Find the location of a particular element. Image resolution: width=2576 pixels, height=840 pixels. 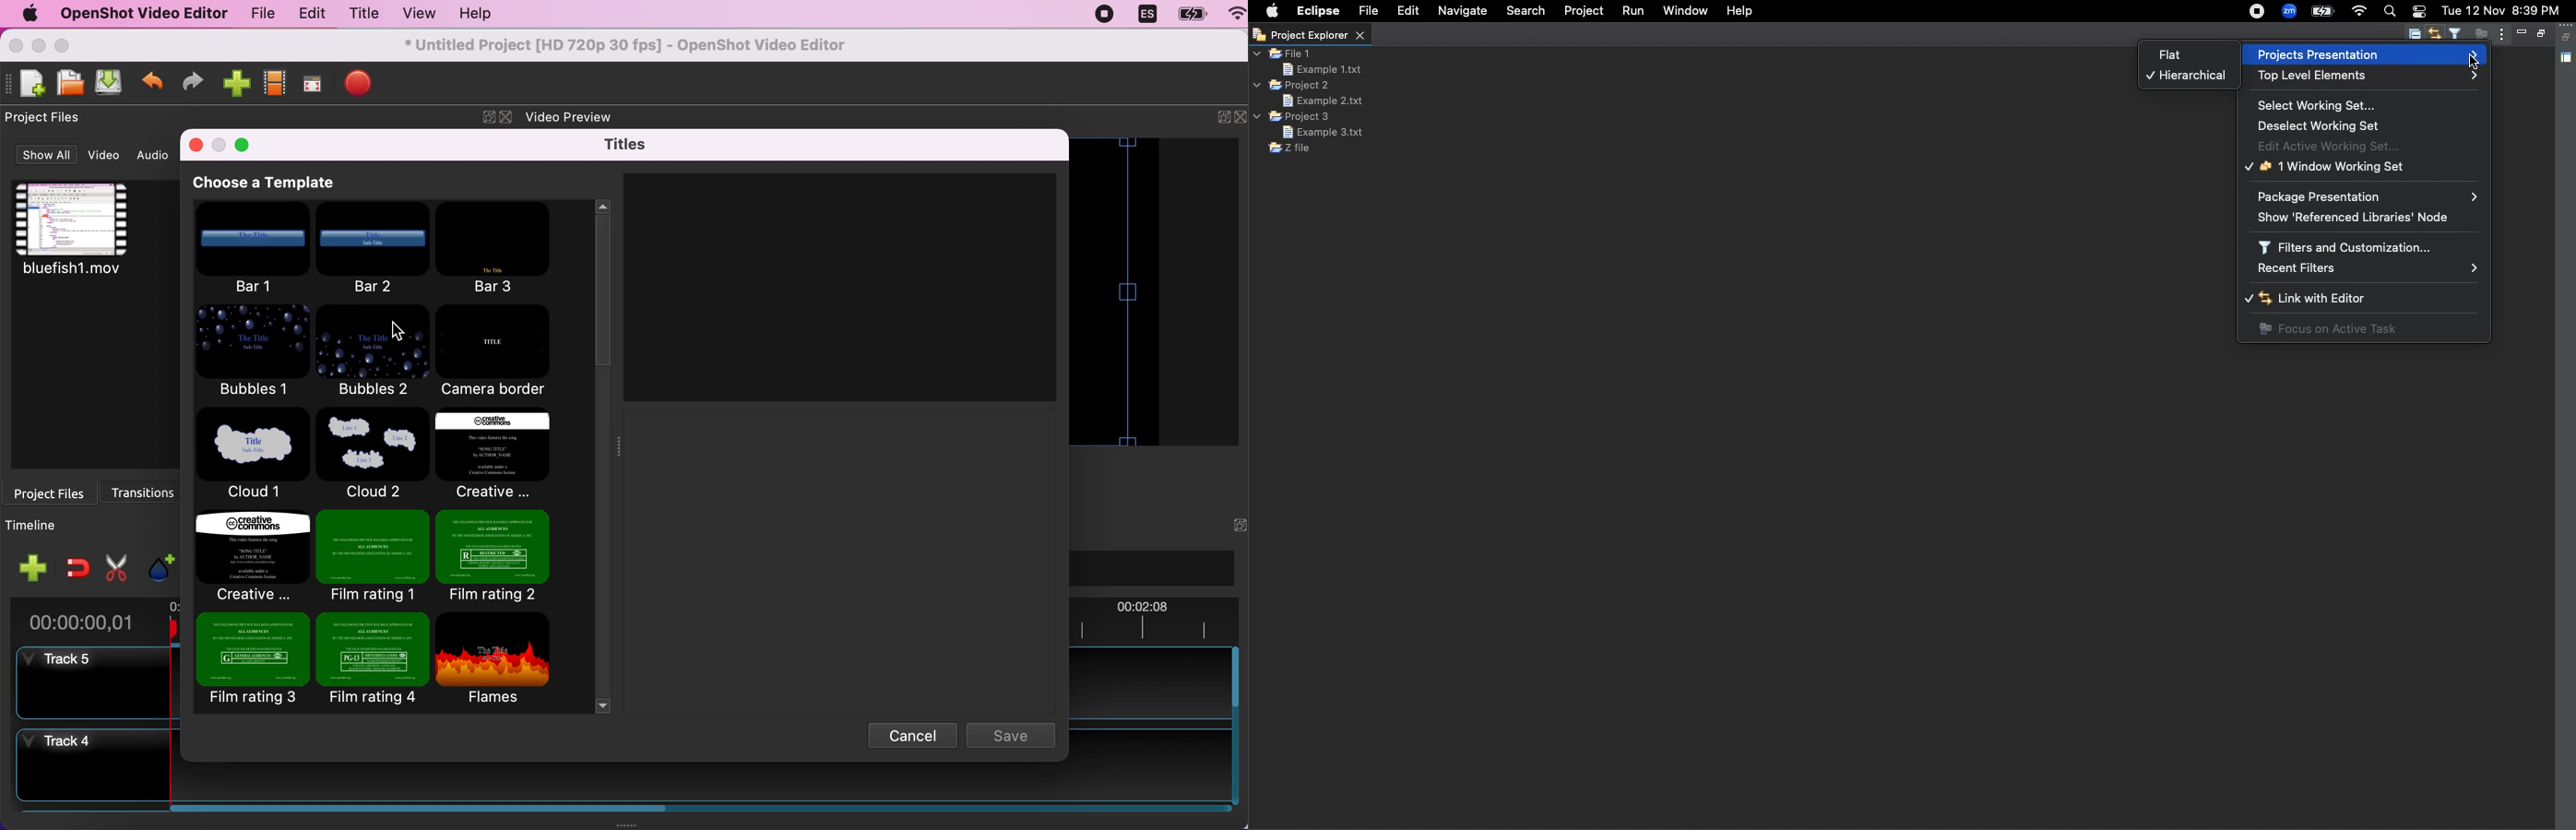

expand/hide is located at coordinates (485, 118).